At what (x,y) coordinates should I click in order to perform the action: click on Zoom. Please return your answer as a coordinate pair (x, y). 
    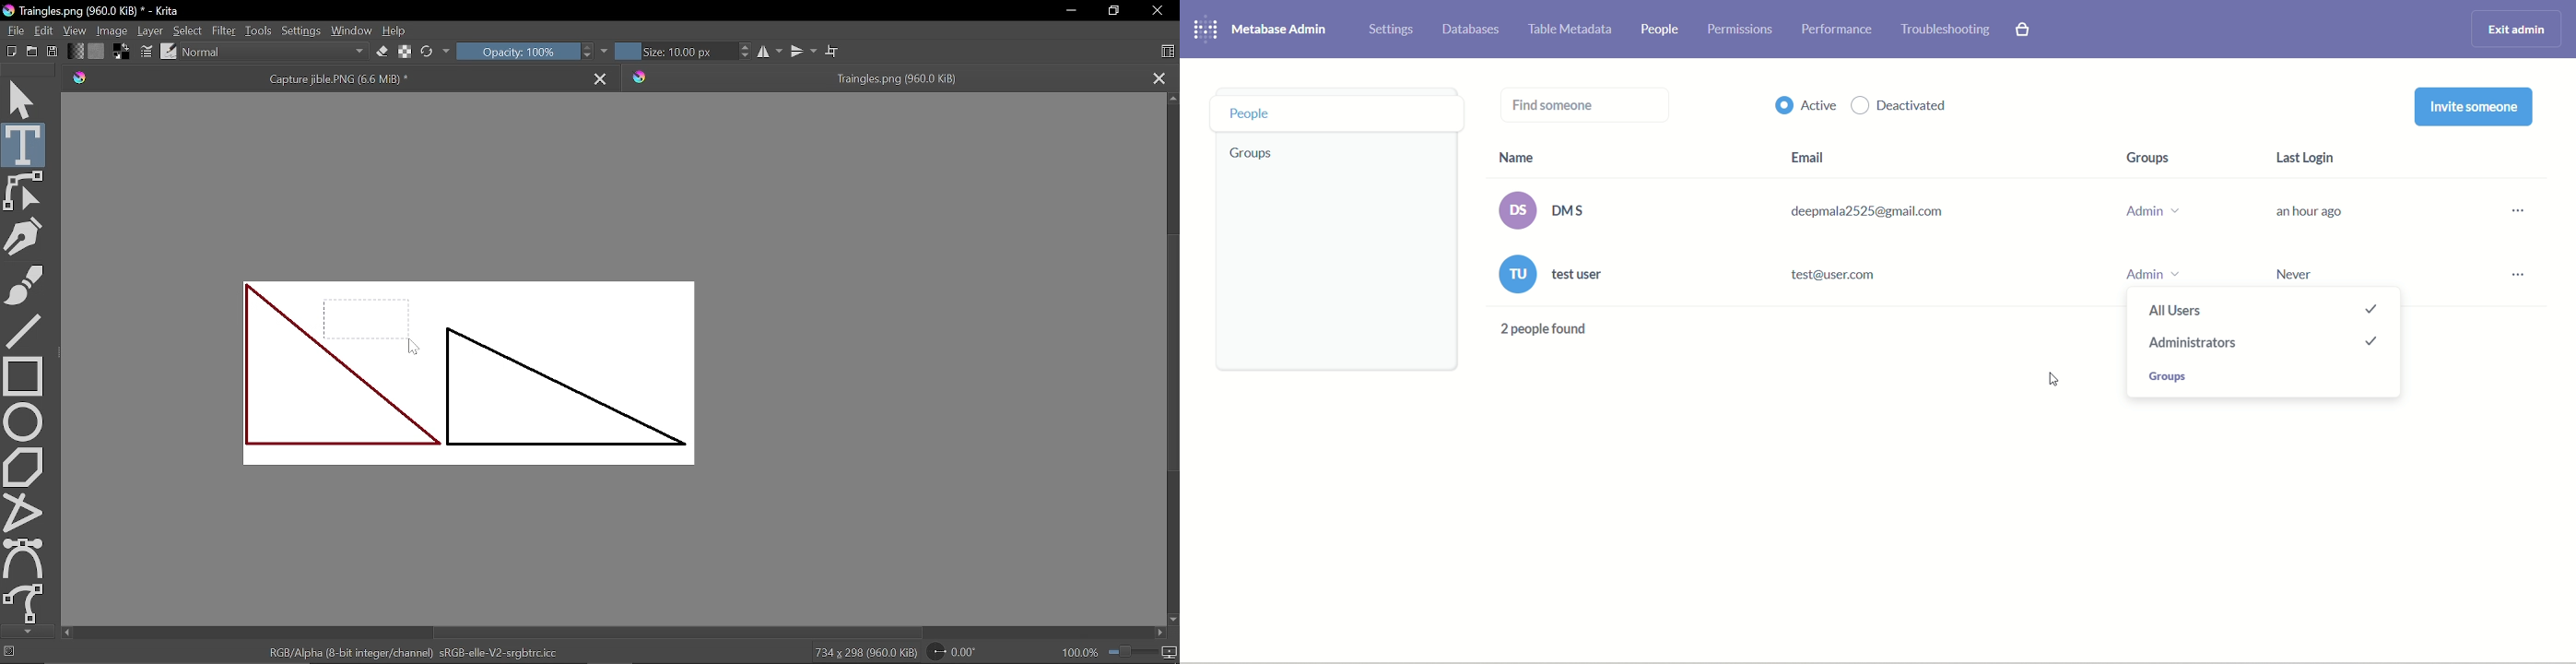
    Looking at the image, I should click on (1143, 654).